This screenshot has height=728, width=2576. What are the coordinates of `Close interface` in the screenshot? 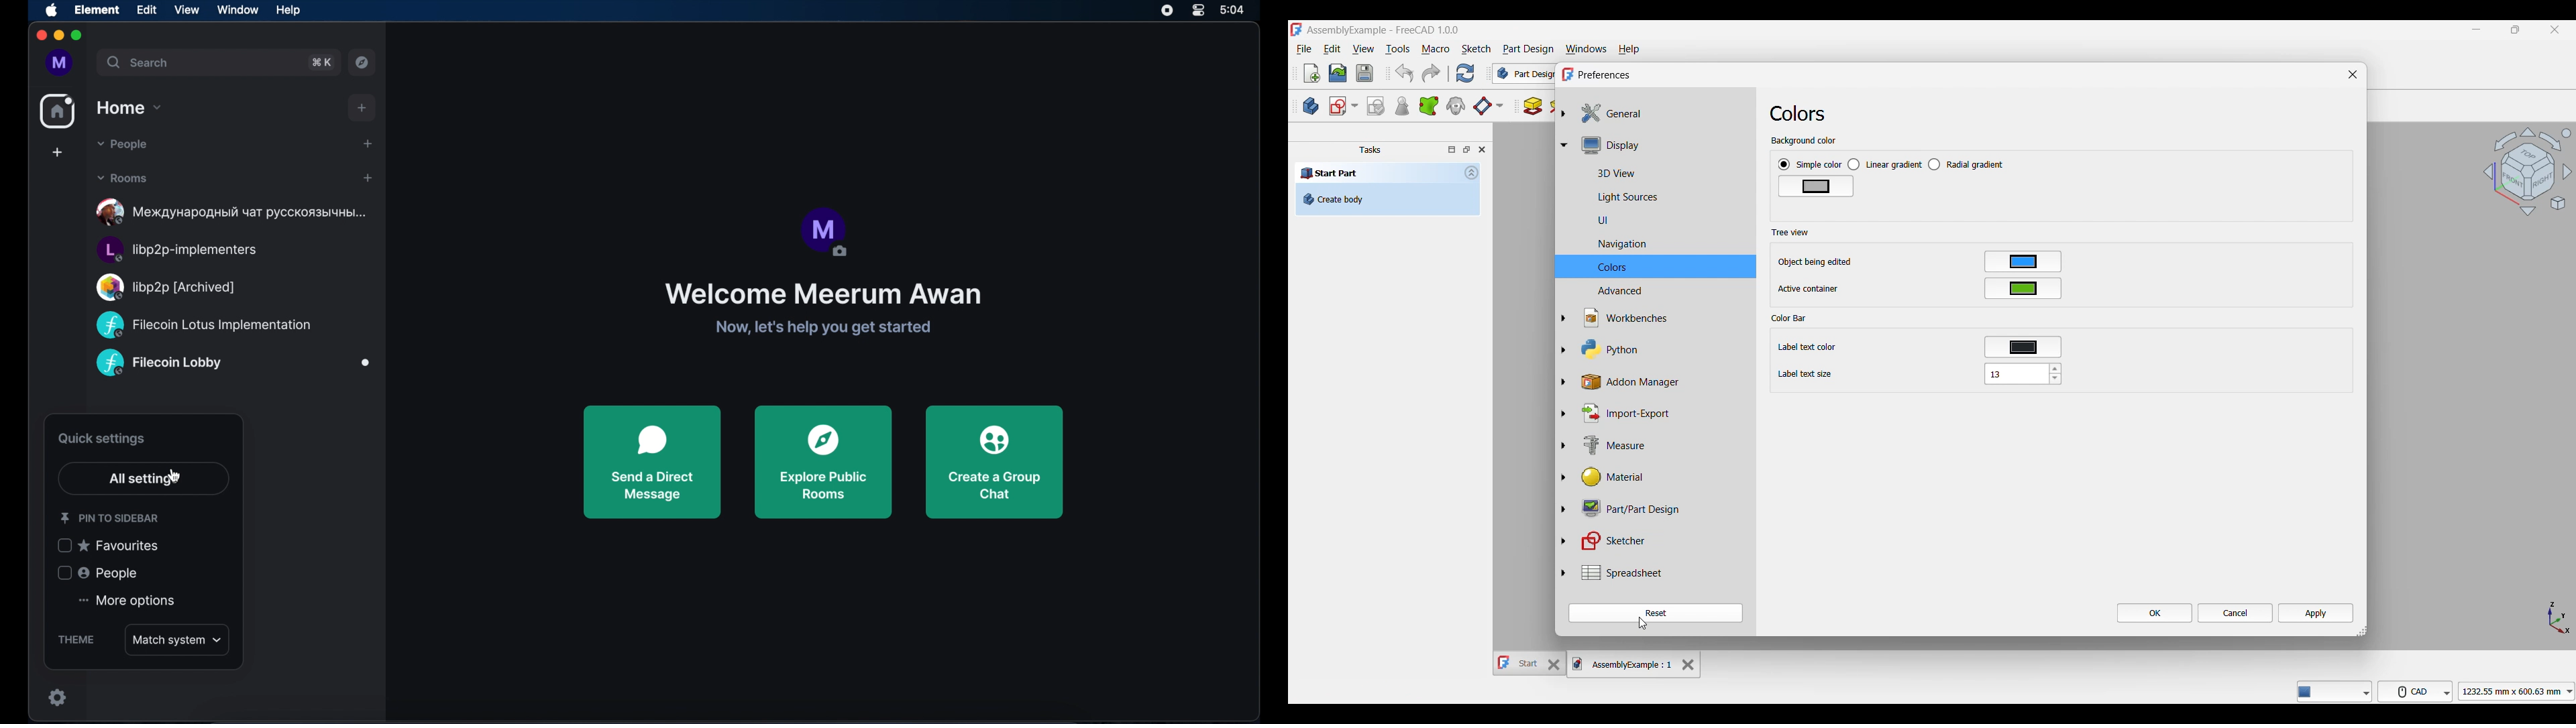 It's located at (2555, 29).